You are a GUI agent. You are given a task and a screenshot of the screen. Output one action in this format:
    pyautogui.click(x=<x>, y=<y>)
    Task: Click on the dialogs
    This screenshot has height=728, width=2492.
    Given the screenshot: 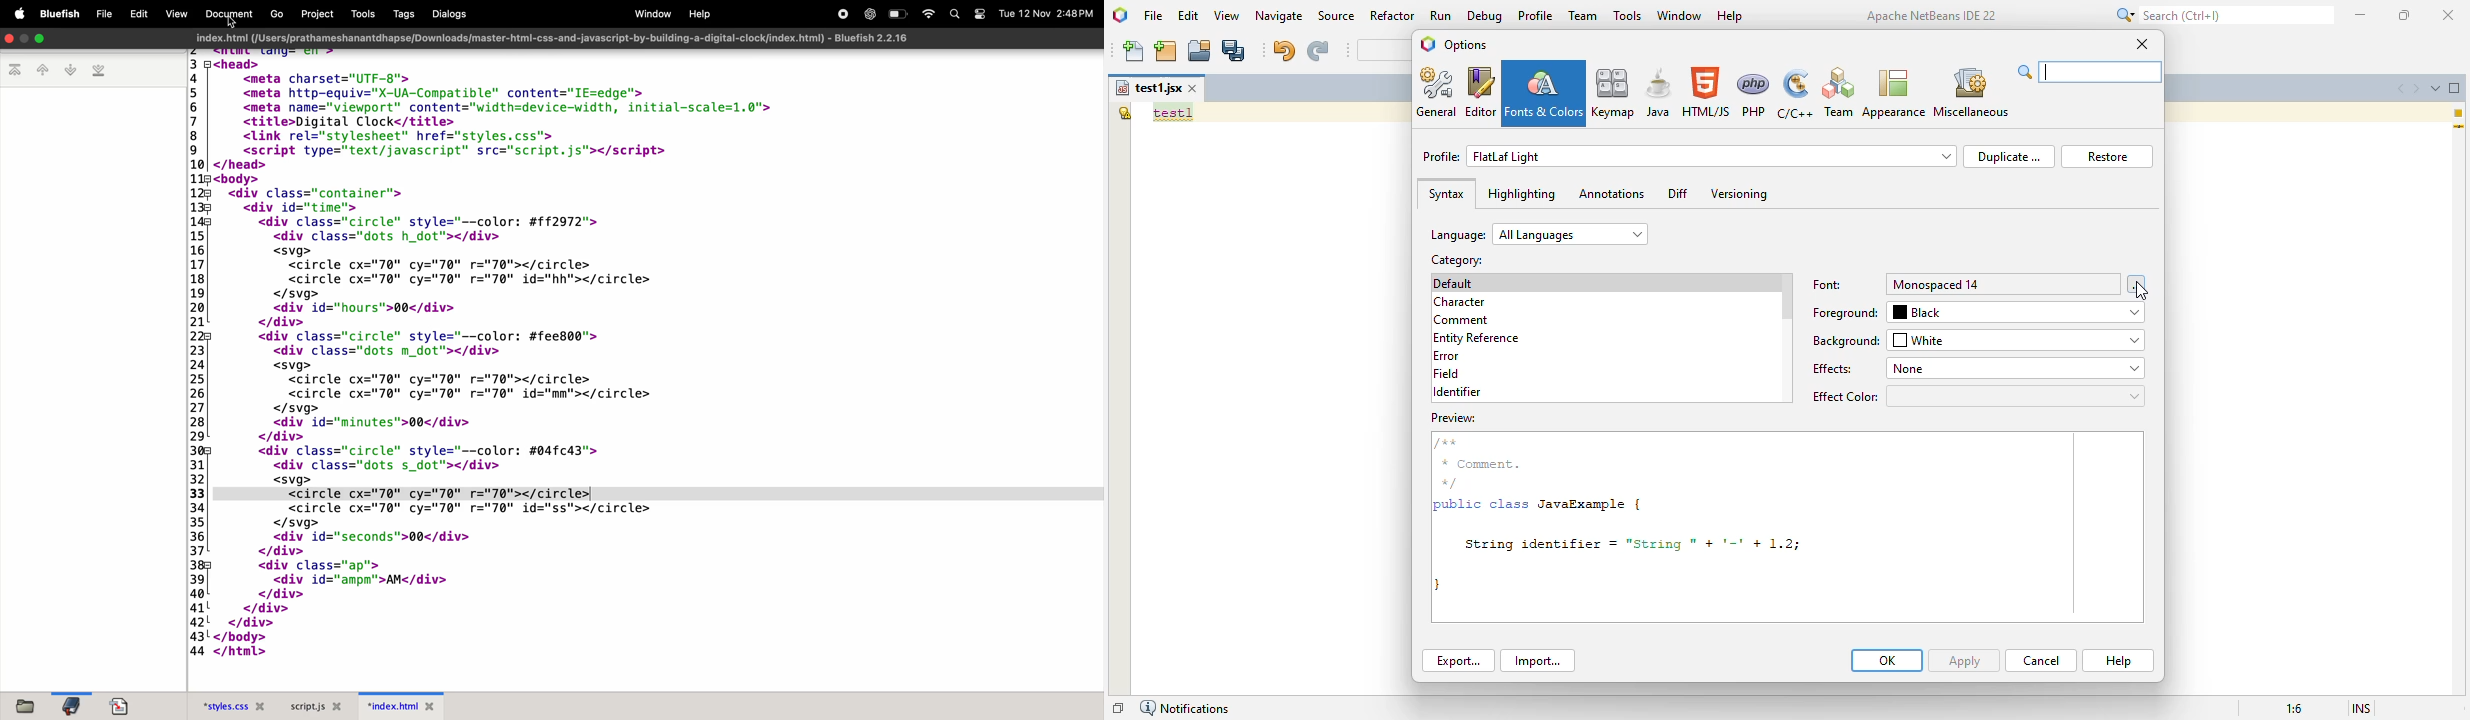 What is the action you would take?
    pyautogui.click(x=450, y=14)
    